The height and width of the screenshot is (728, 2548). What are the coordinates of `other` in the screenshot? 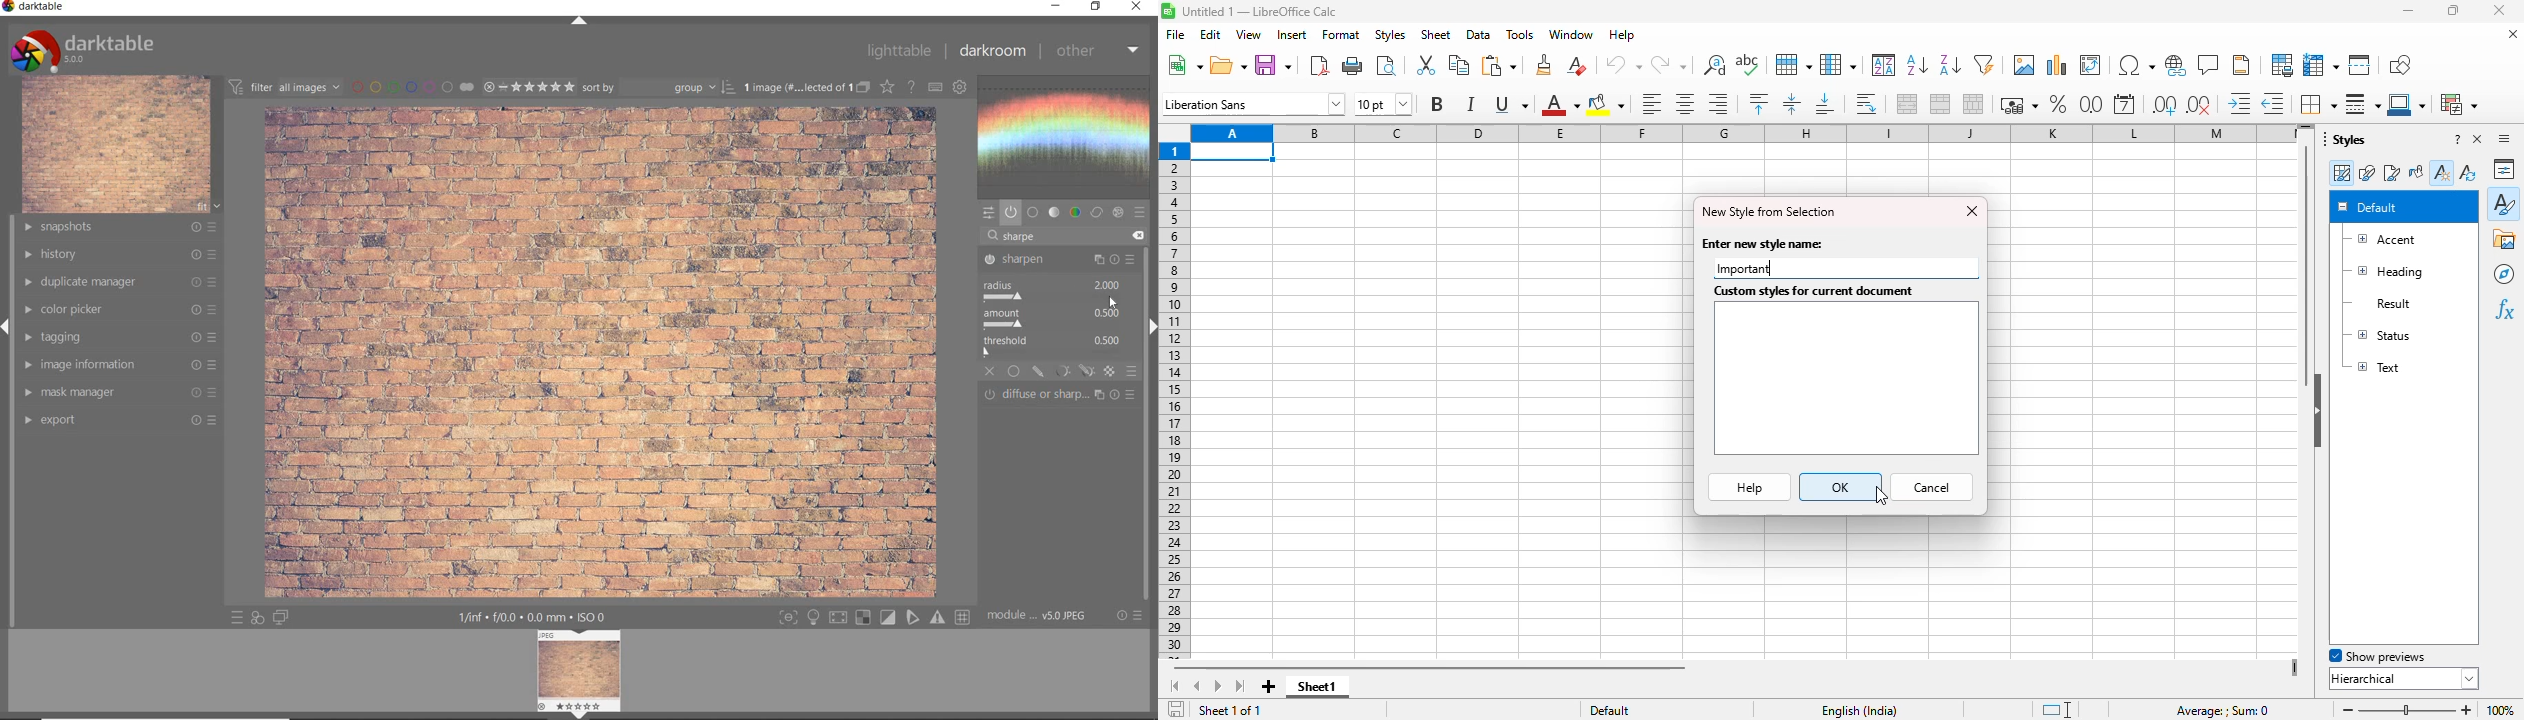 It's located at (1099, 52).